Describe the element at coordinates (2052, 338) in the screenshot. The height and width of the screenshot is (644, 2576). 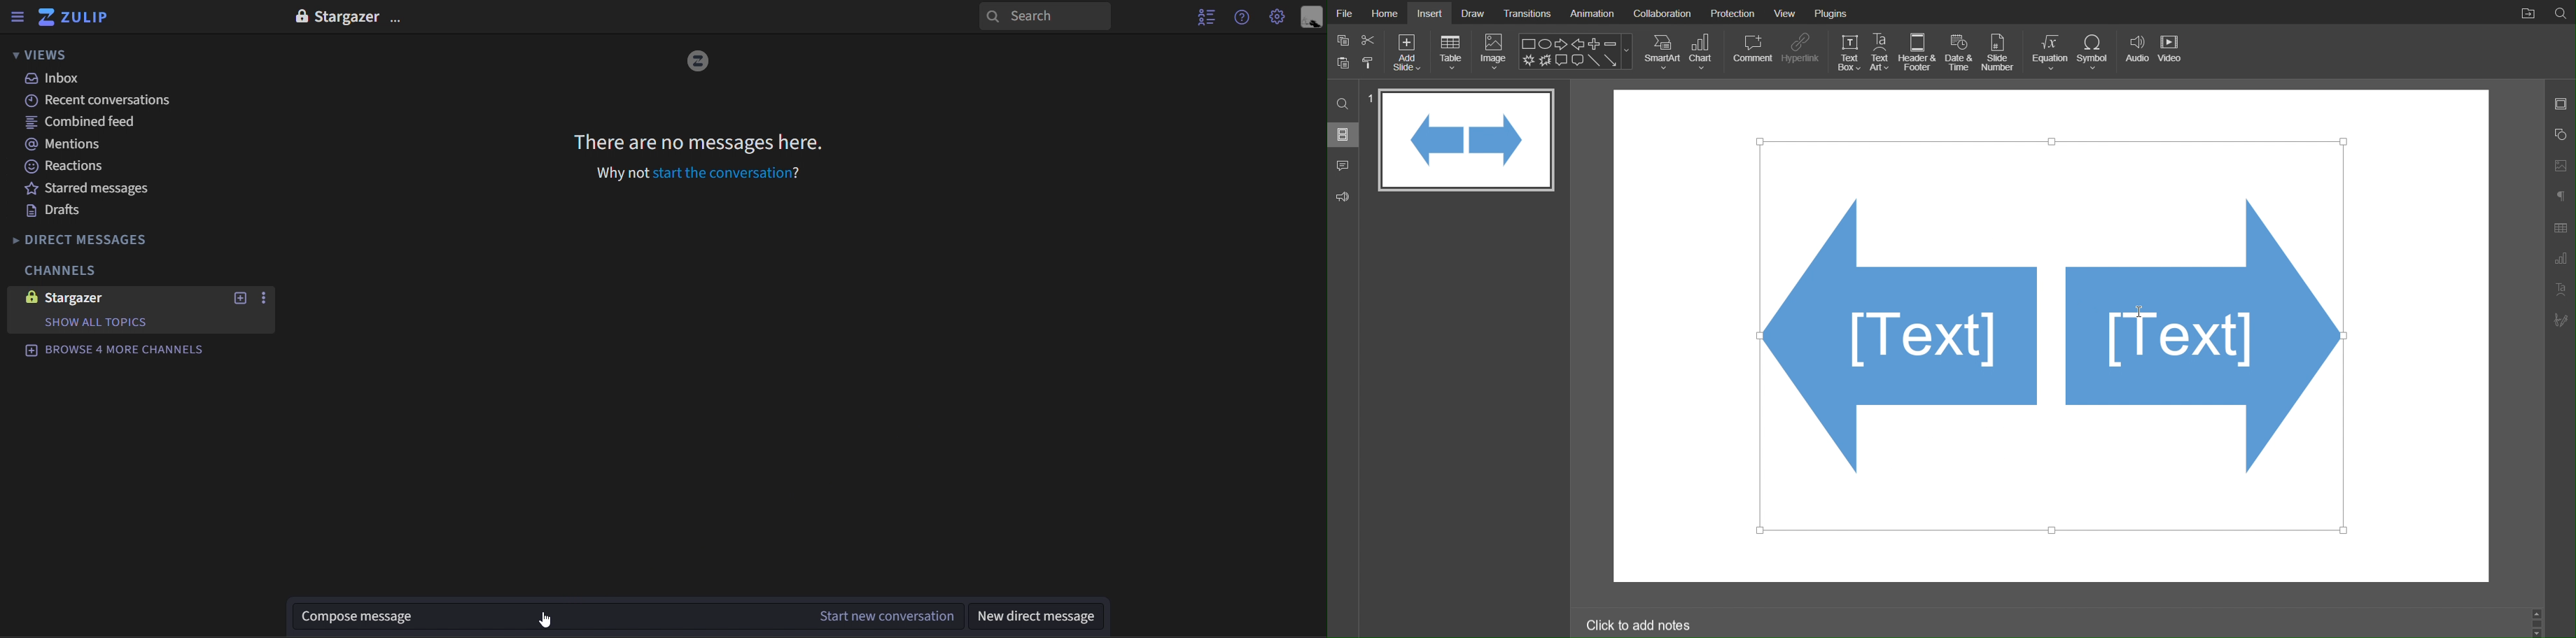
I see `Shapes` at that location.